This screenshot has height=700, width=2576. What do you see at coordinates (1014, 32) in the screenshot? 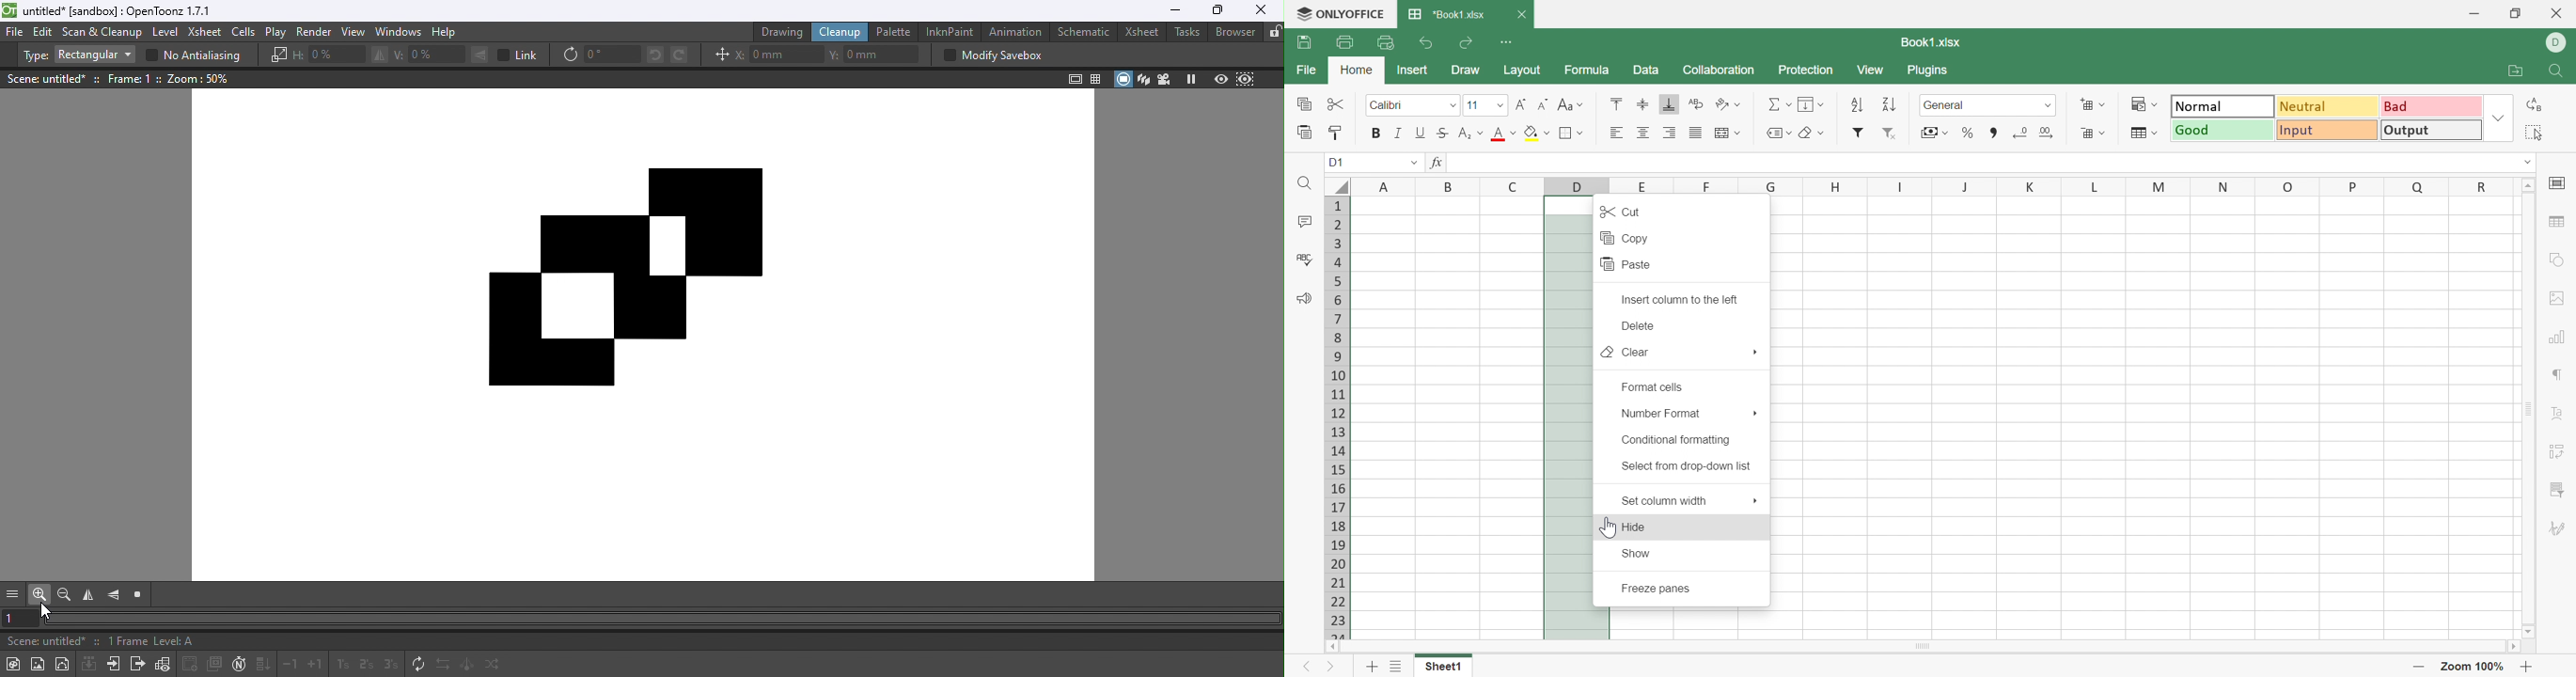
I see `Animation` at bounding box center [1014, 32].